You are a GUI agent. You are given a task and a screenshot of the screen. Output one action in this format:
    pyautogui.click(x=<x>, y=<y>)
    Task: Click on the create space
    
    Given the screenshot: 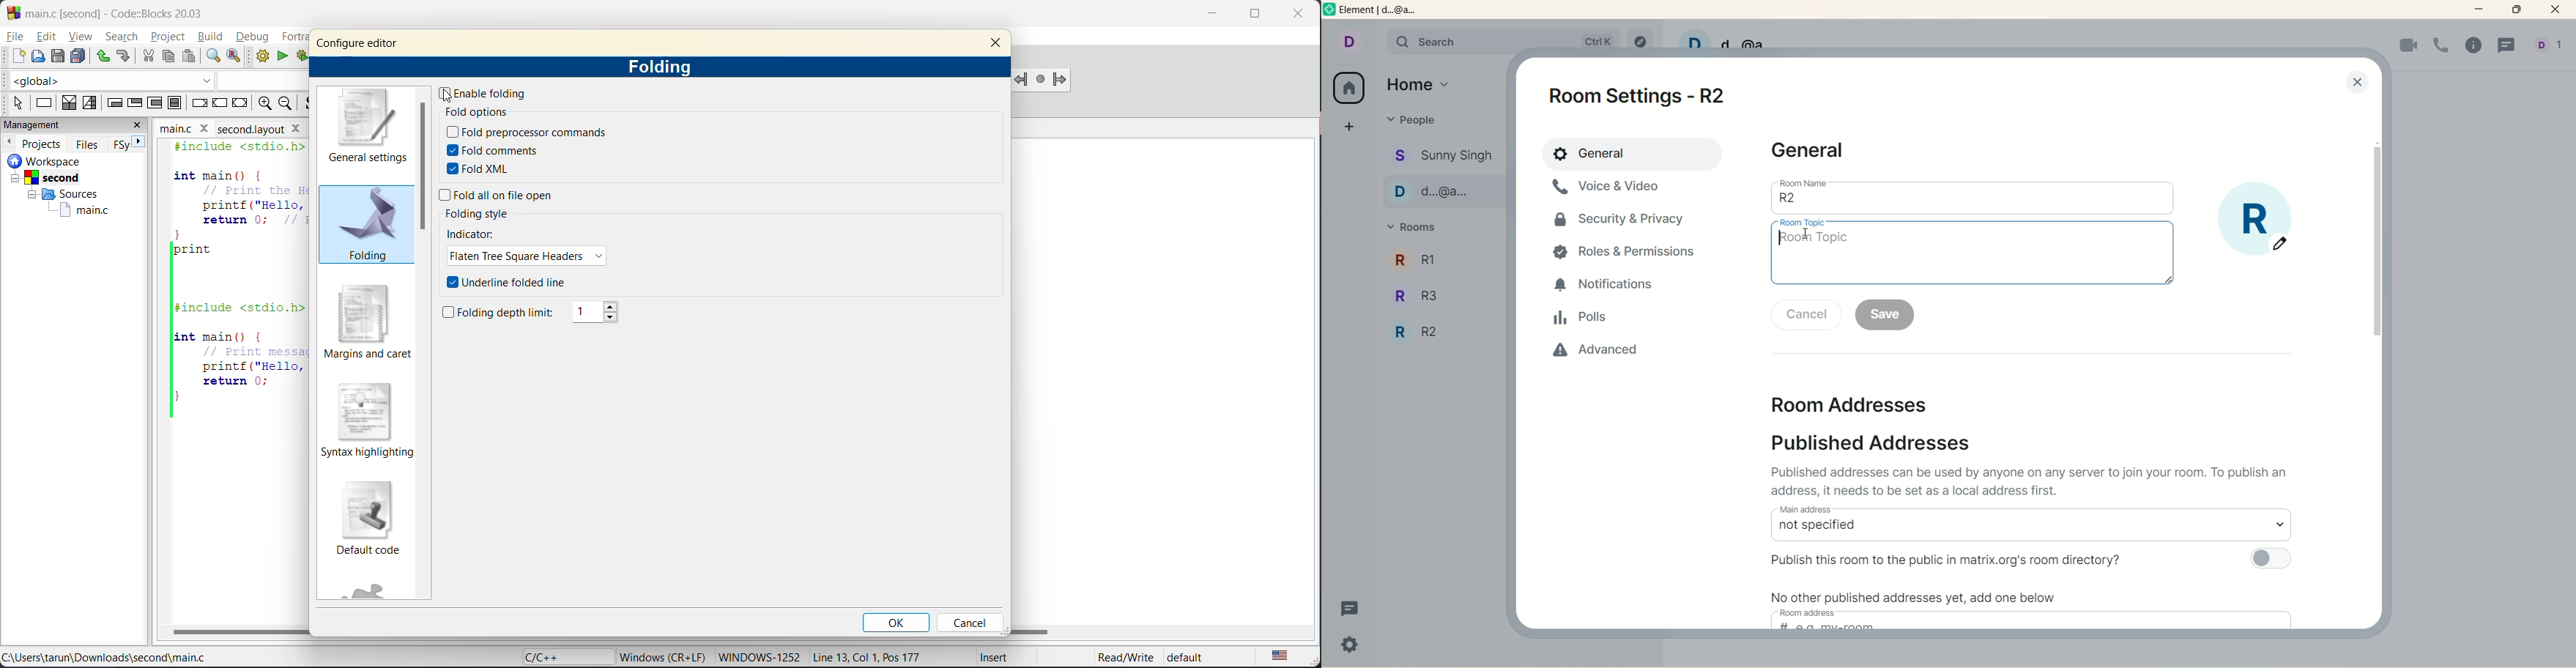 What is the action you would take?
    pyautogui.click(x=1349, y=126)
    